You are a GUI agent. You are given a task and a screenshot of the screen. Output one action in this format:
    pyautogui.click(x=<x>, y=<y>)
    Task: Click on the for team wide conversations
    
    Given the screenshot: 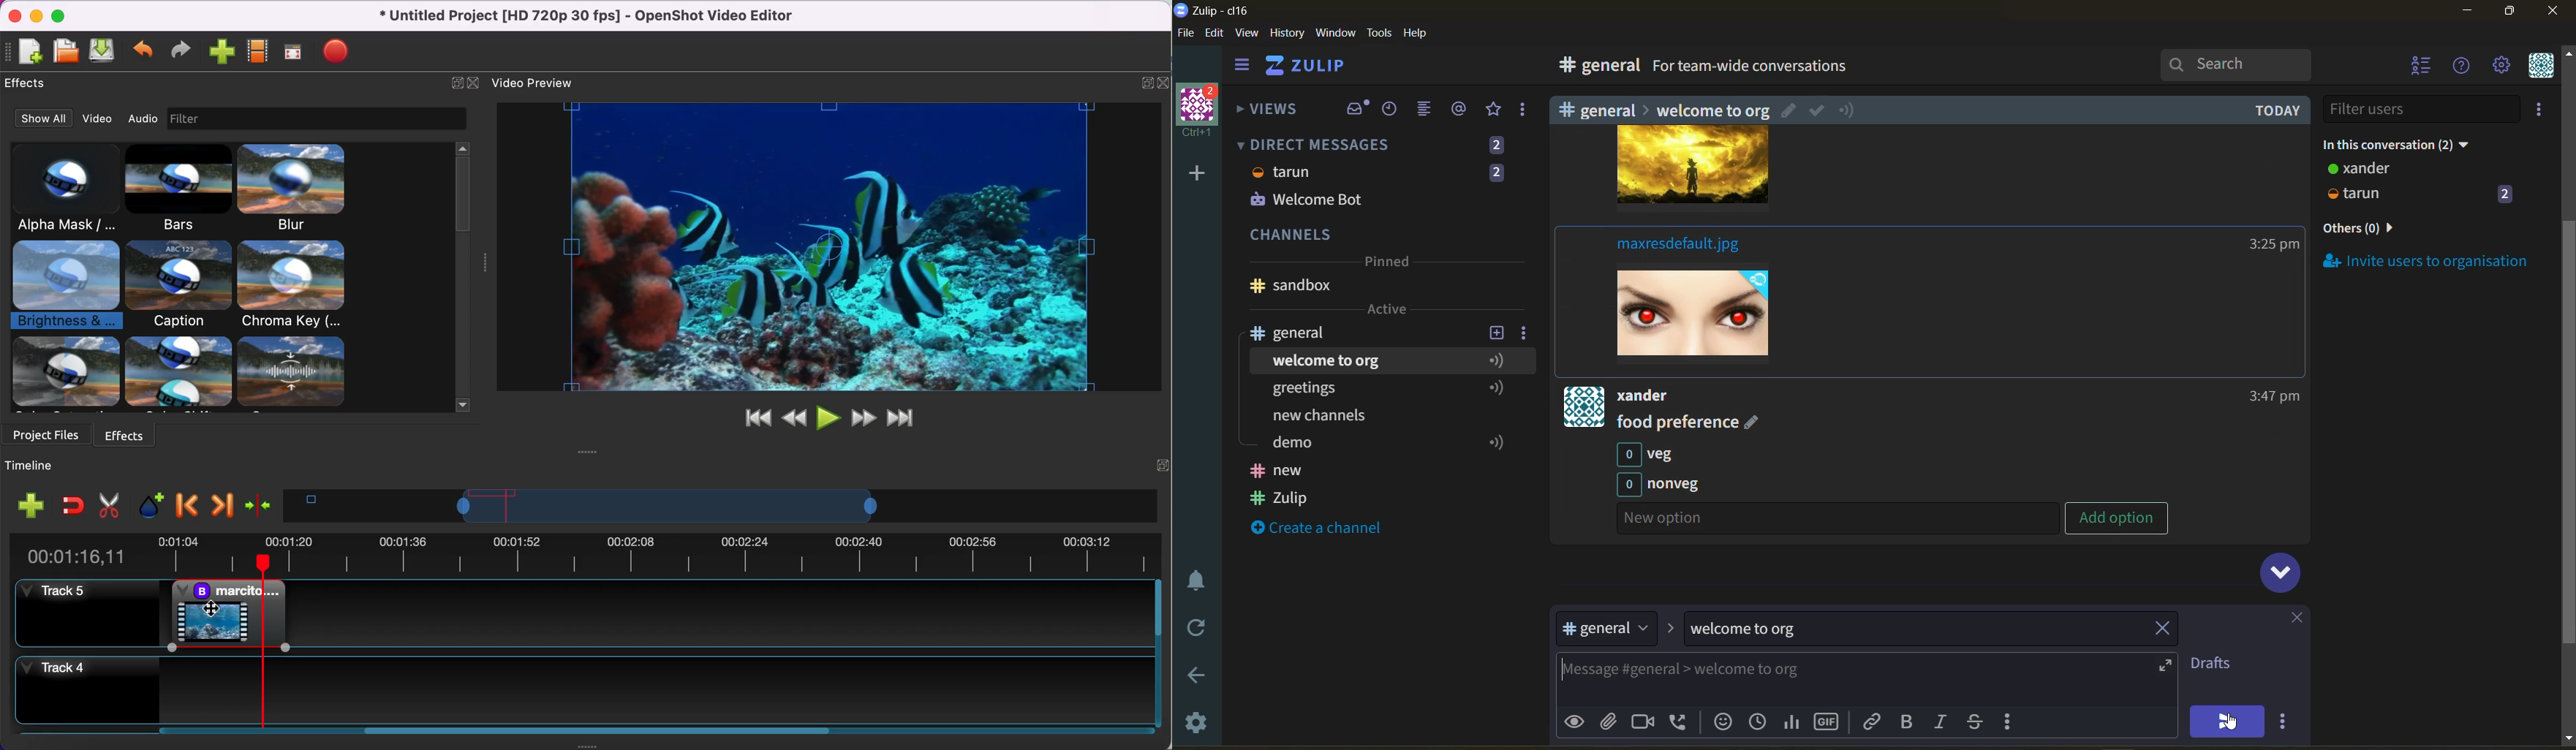 What is the action you would take?
    pyautogui.click(x=1829, y=67)
    